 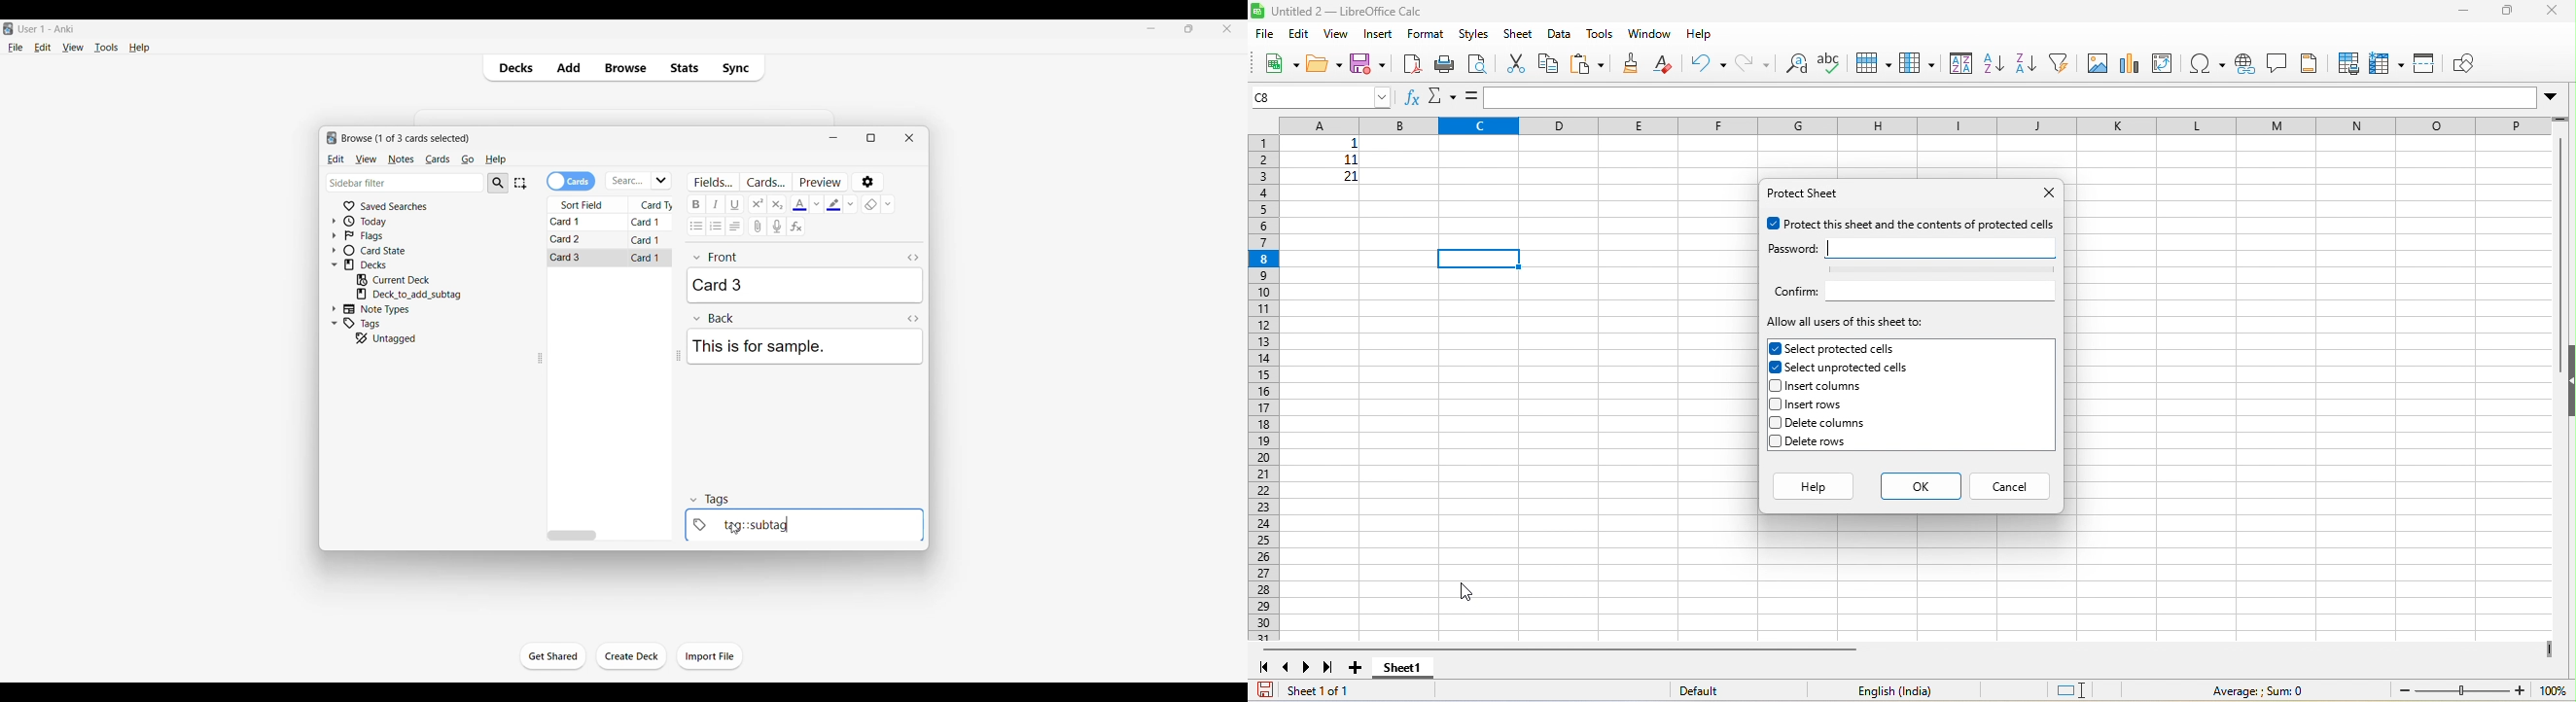 What do you see at coordinates (1960, 62) in the screenshot?
I see `sort` at bounding box center [1960, 62].